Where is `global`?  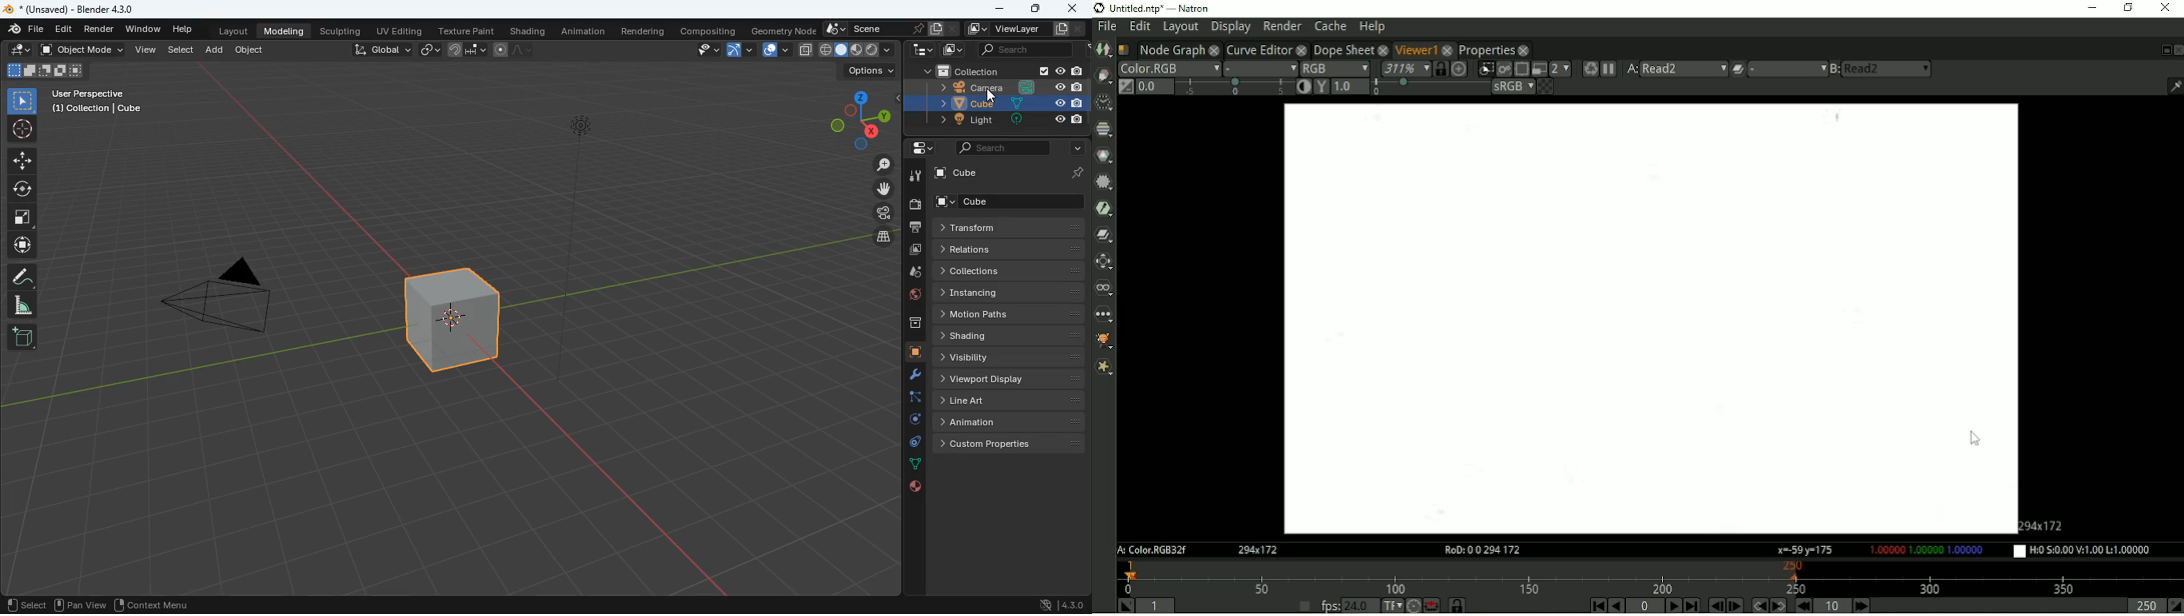 global is located at coordinates (380, 50).